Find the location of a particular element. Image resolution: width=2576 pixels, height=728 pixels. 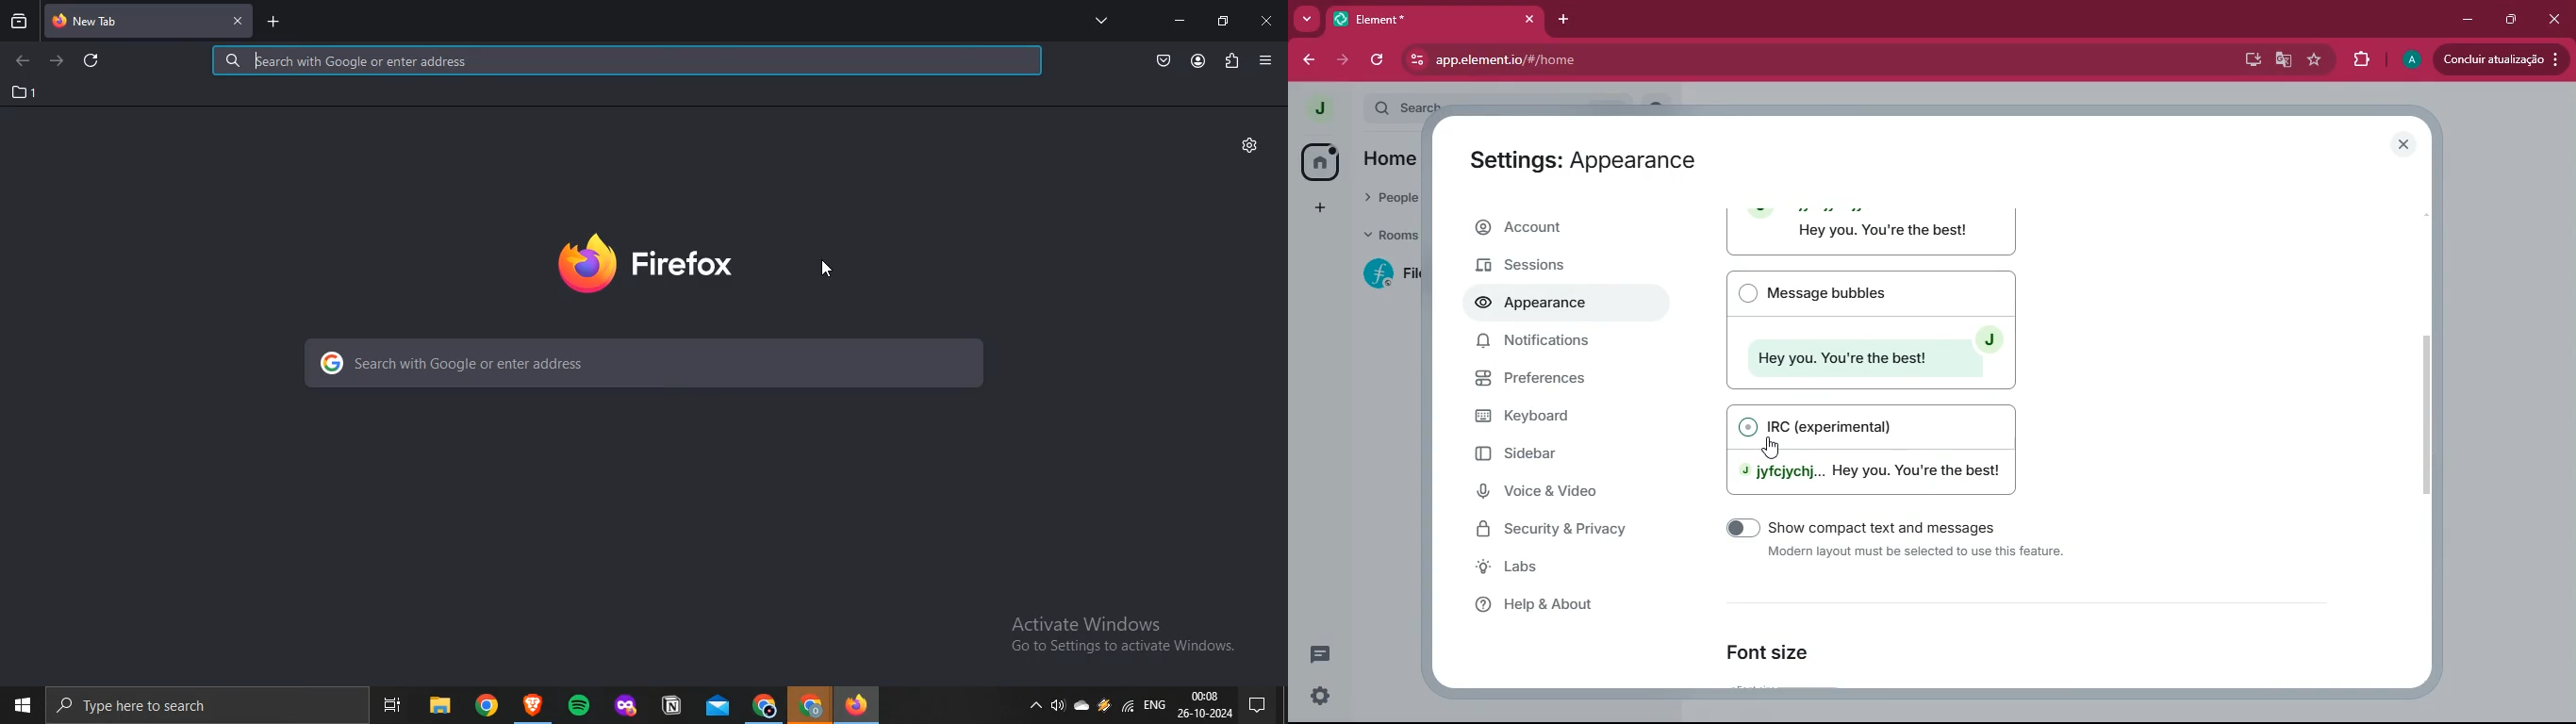

wifi is located at coordinates (1129, 709).